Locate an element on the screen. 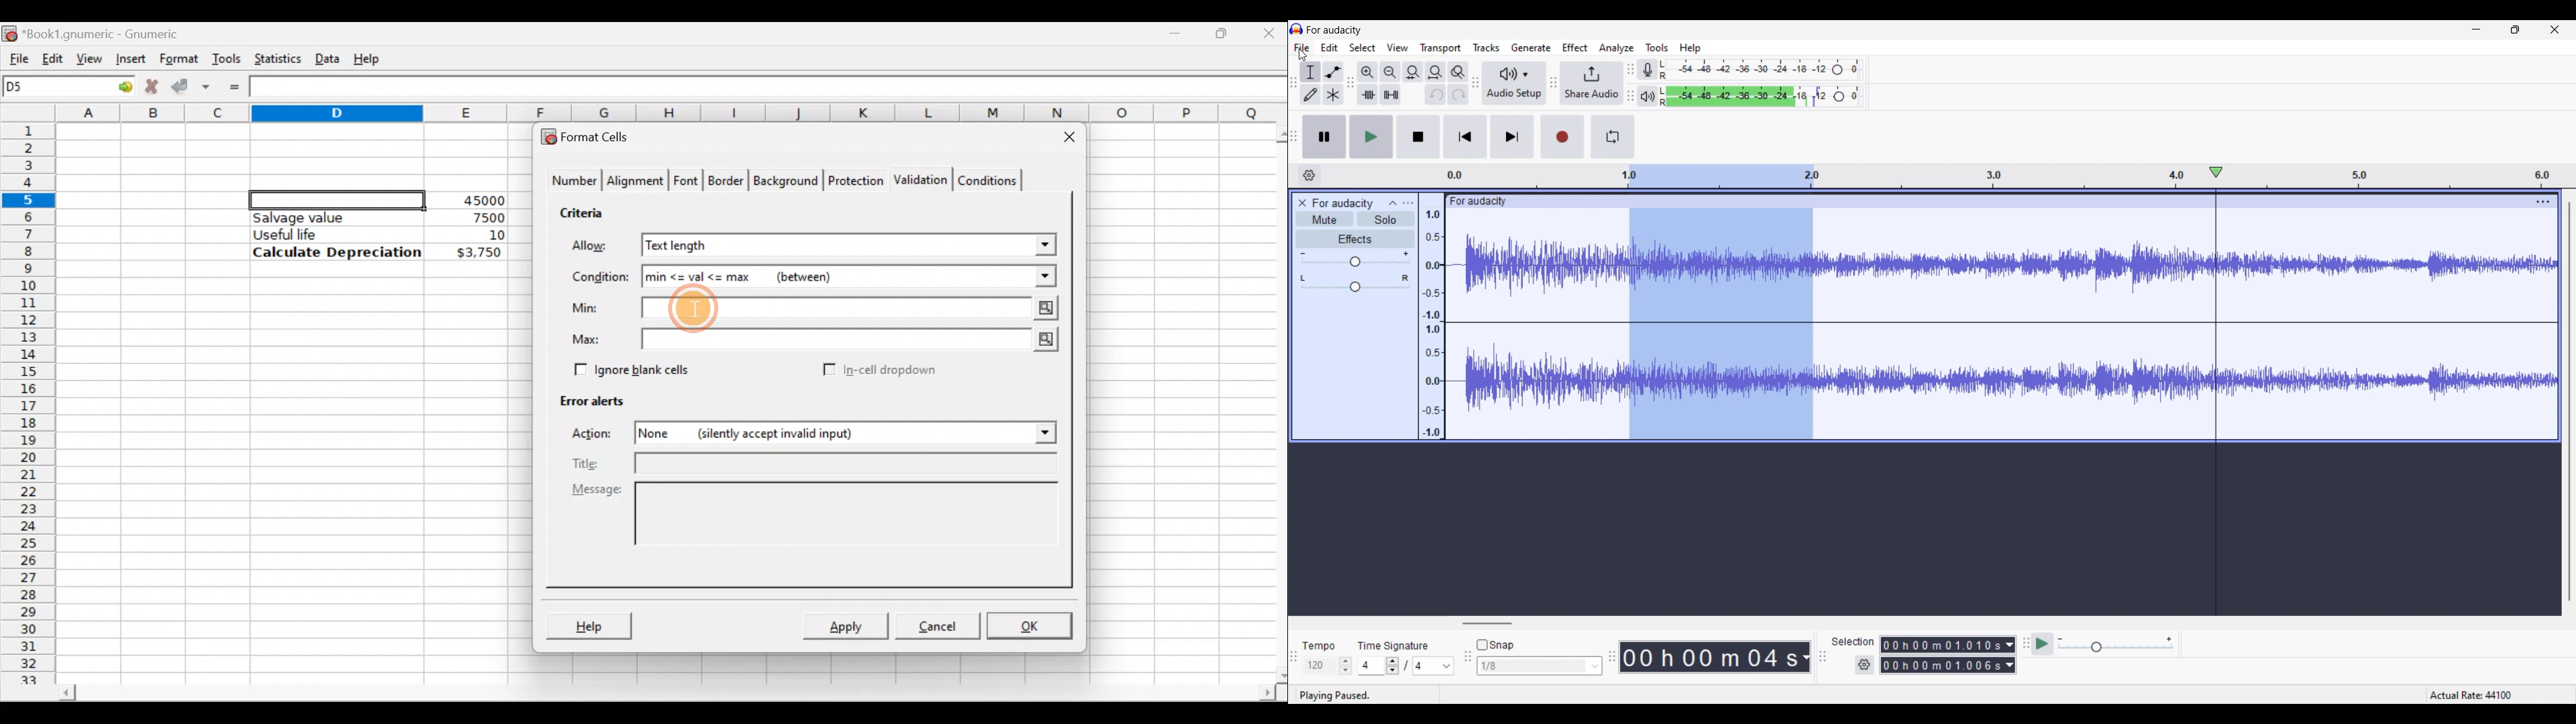 This screenshot has height=728, width=2576. Skip/Select to start is located at coordinates (1465, 137).